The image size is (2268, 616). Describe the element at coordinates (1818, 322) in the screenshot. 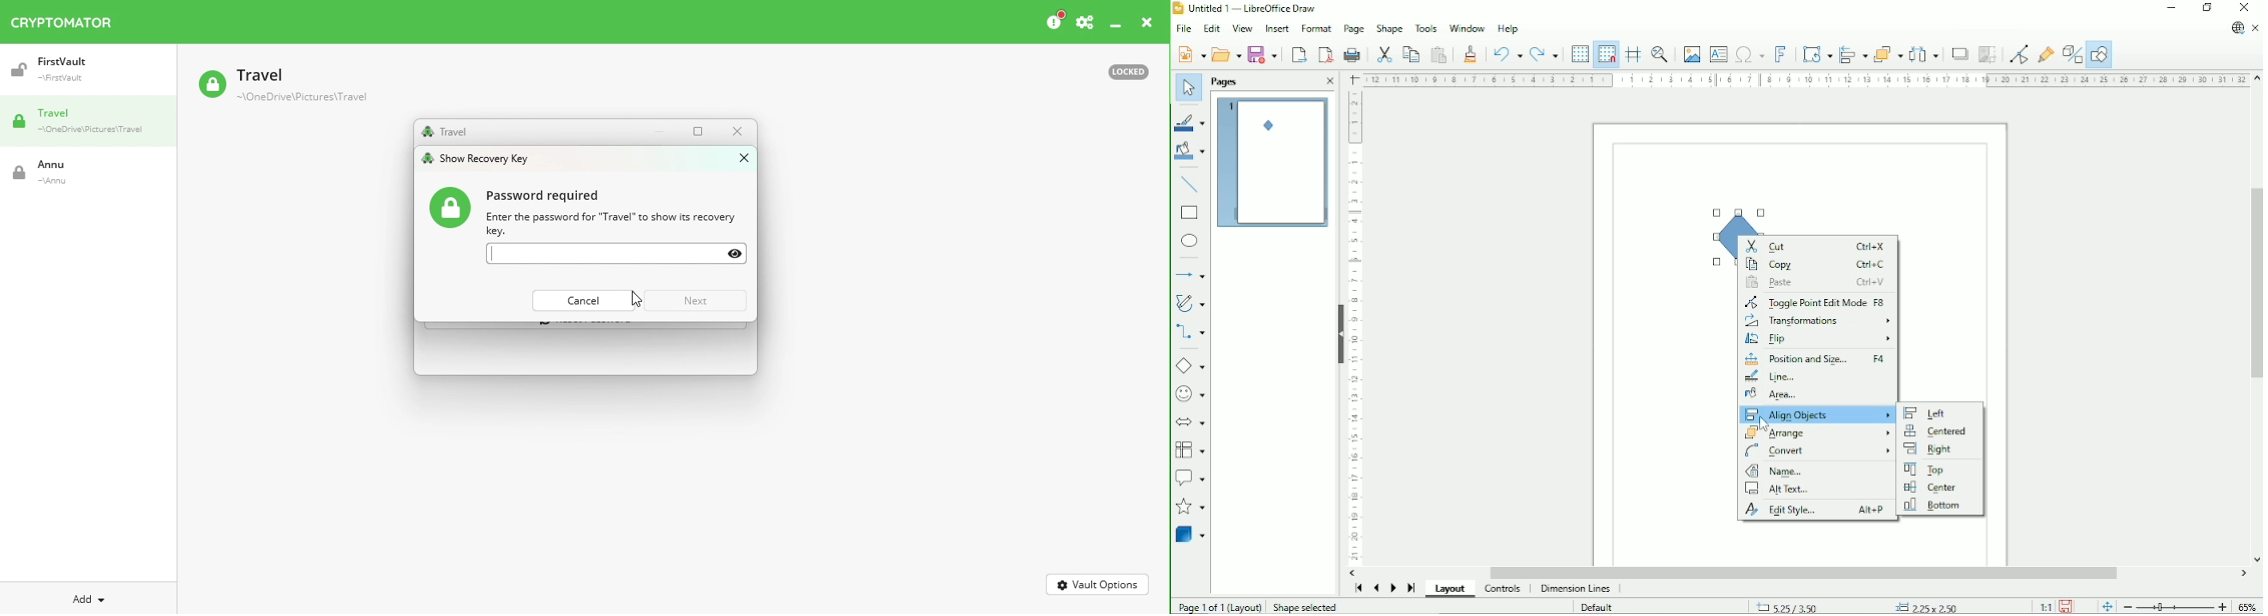

I see `Transformations` at that location.